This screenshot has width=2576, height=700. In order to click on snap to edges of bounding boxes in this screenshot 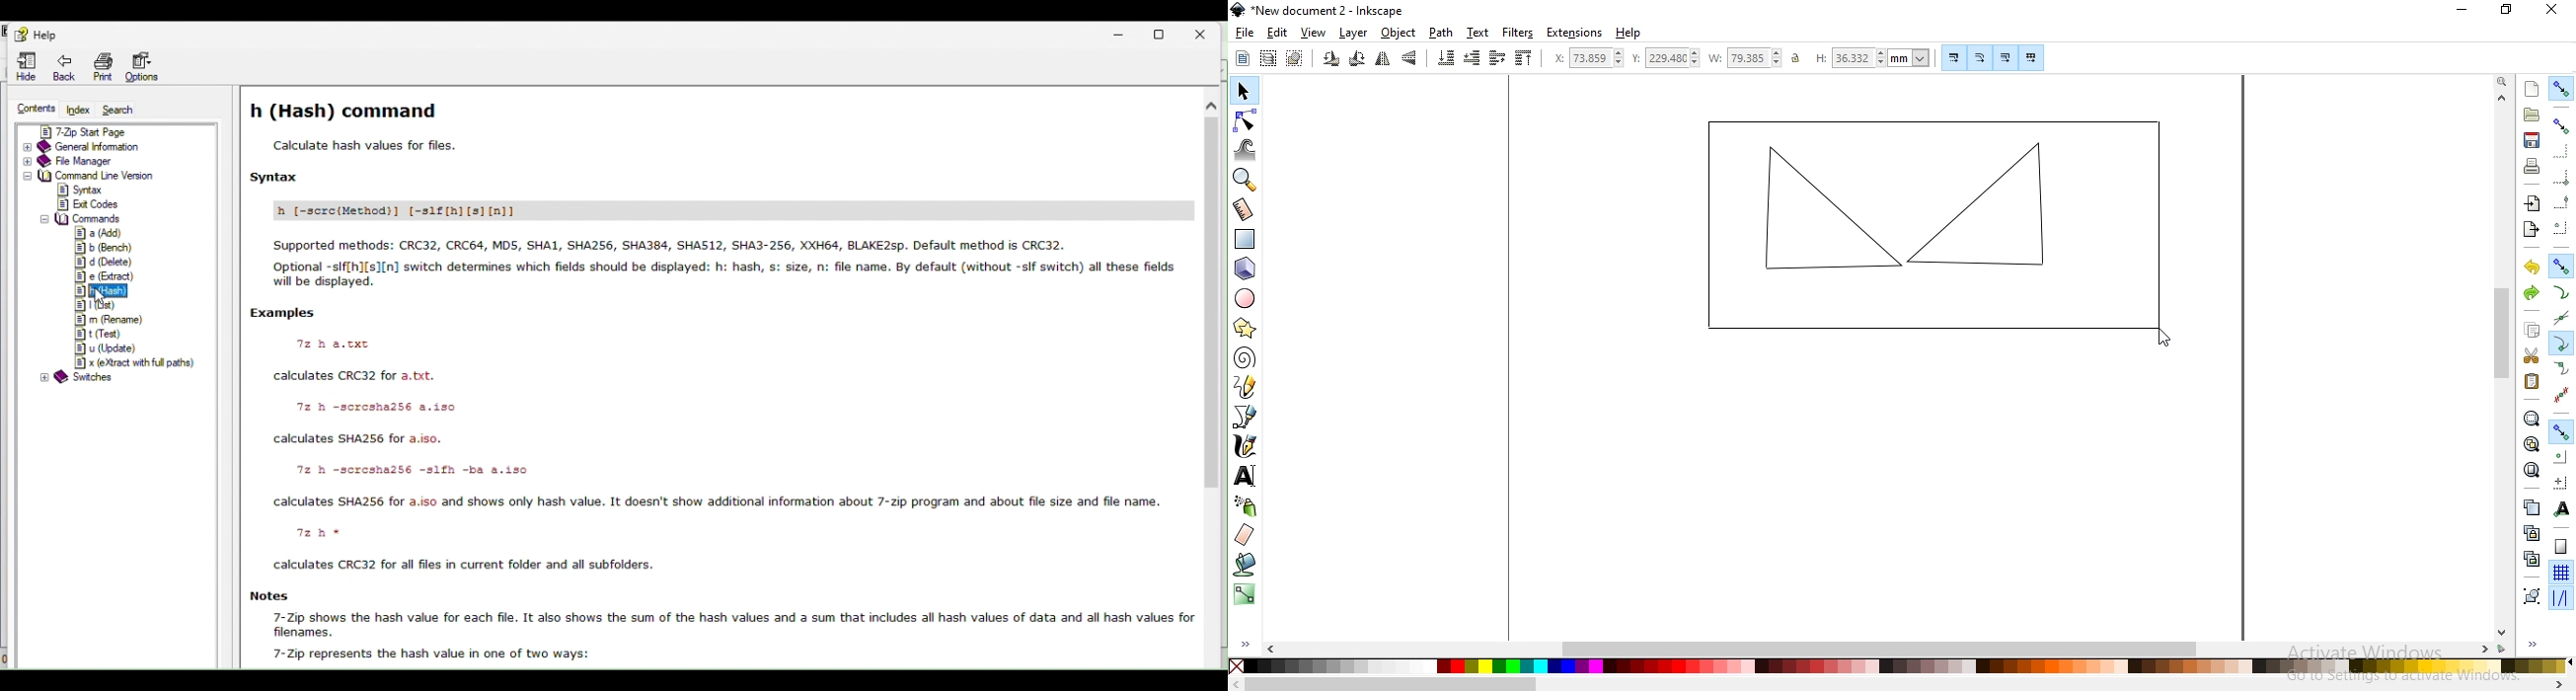, I will do `click(2563, 151)`.